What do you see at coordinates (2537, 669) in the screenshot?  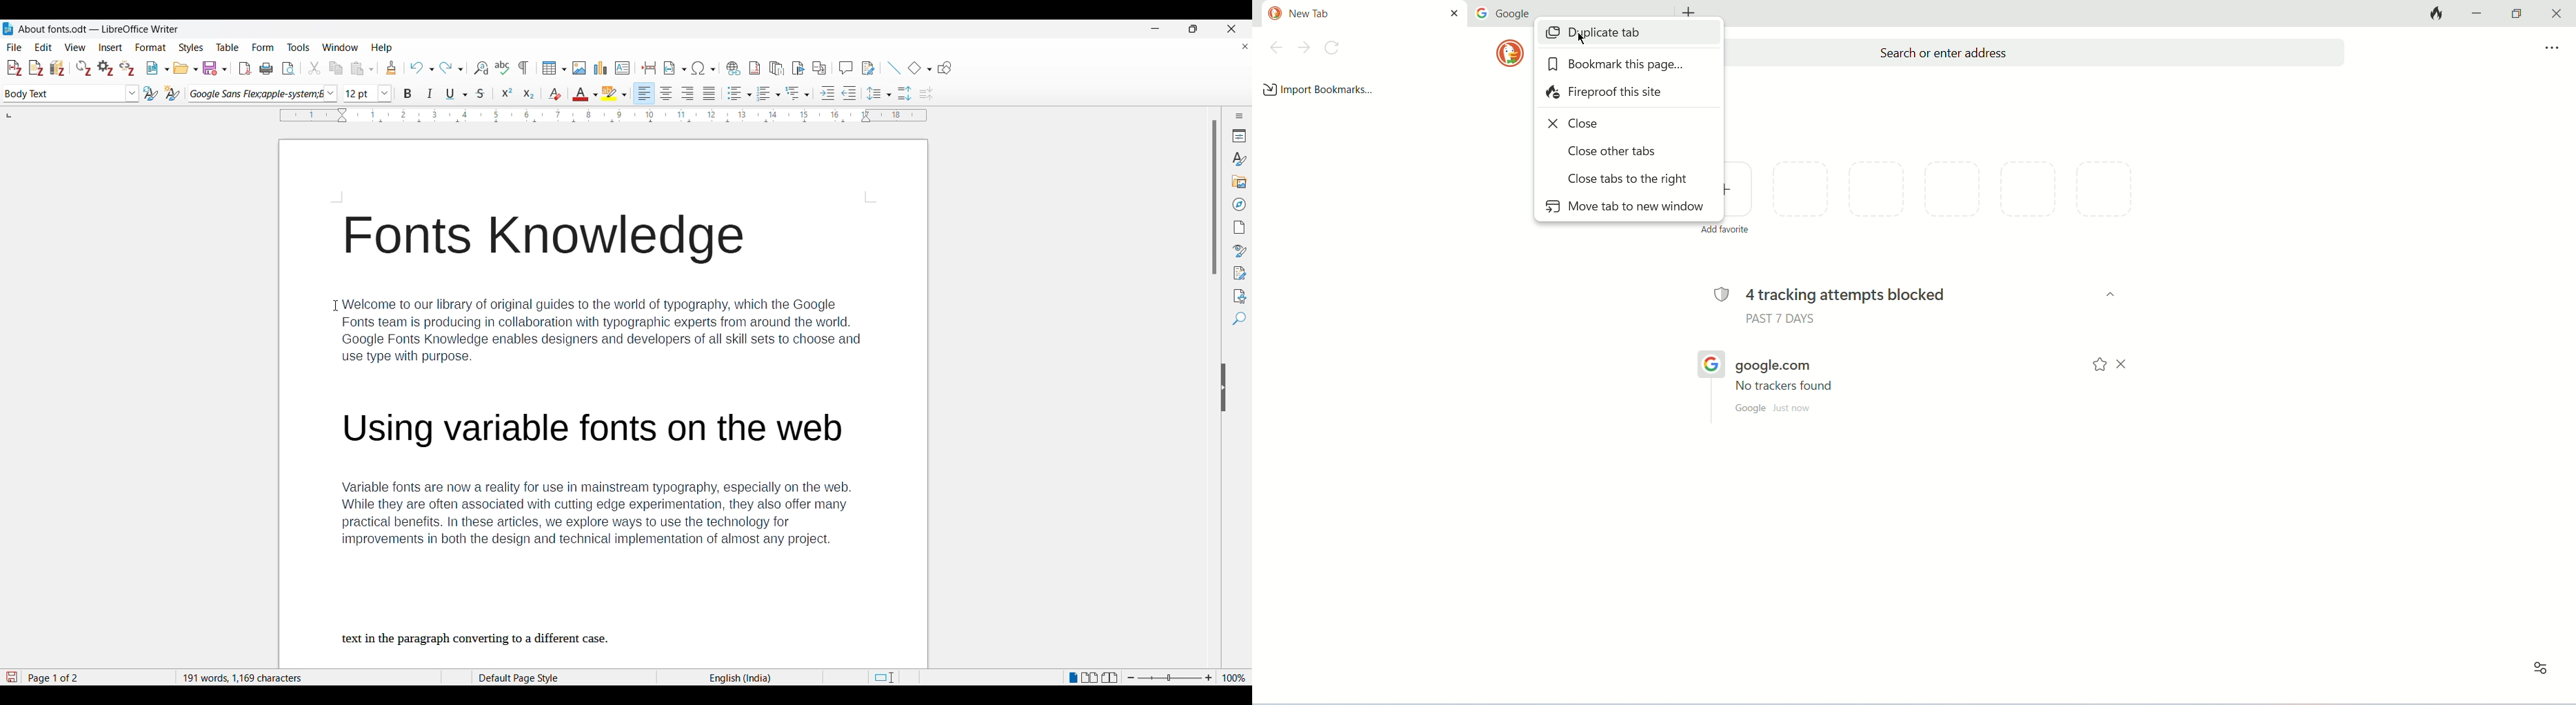 I see `recent activity and favorites` at bounding box center [2537, 669].